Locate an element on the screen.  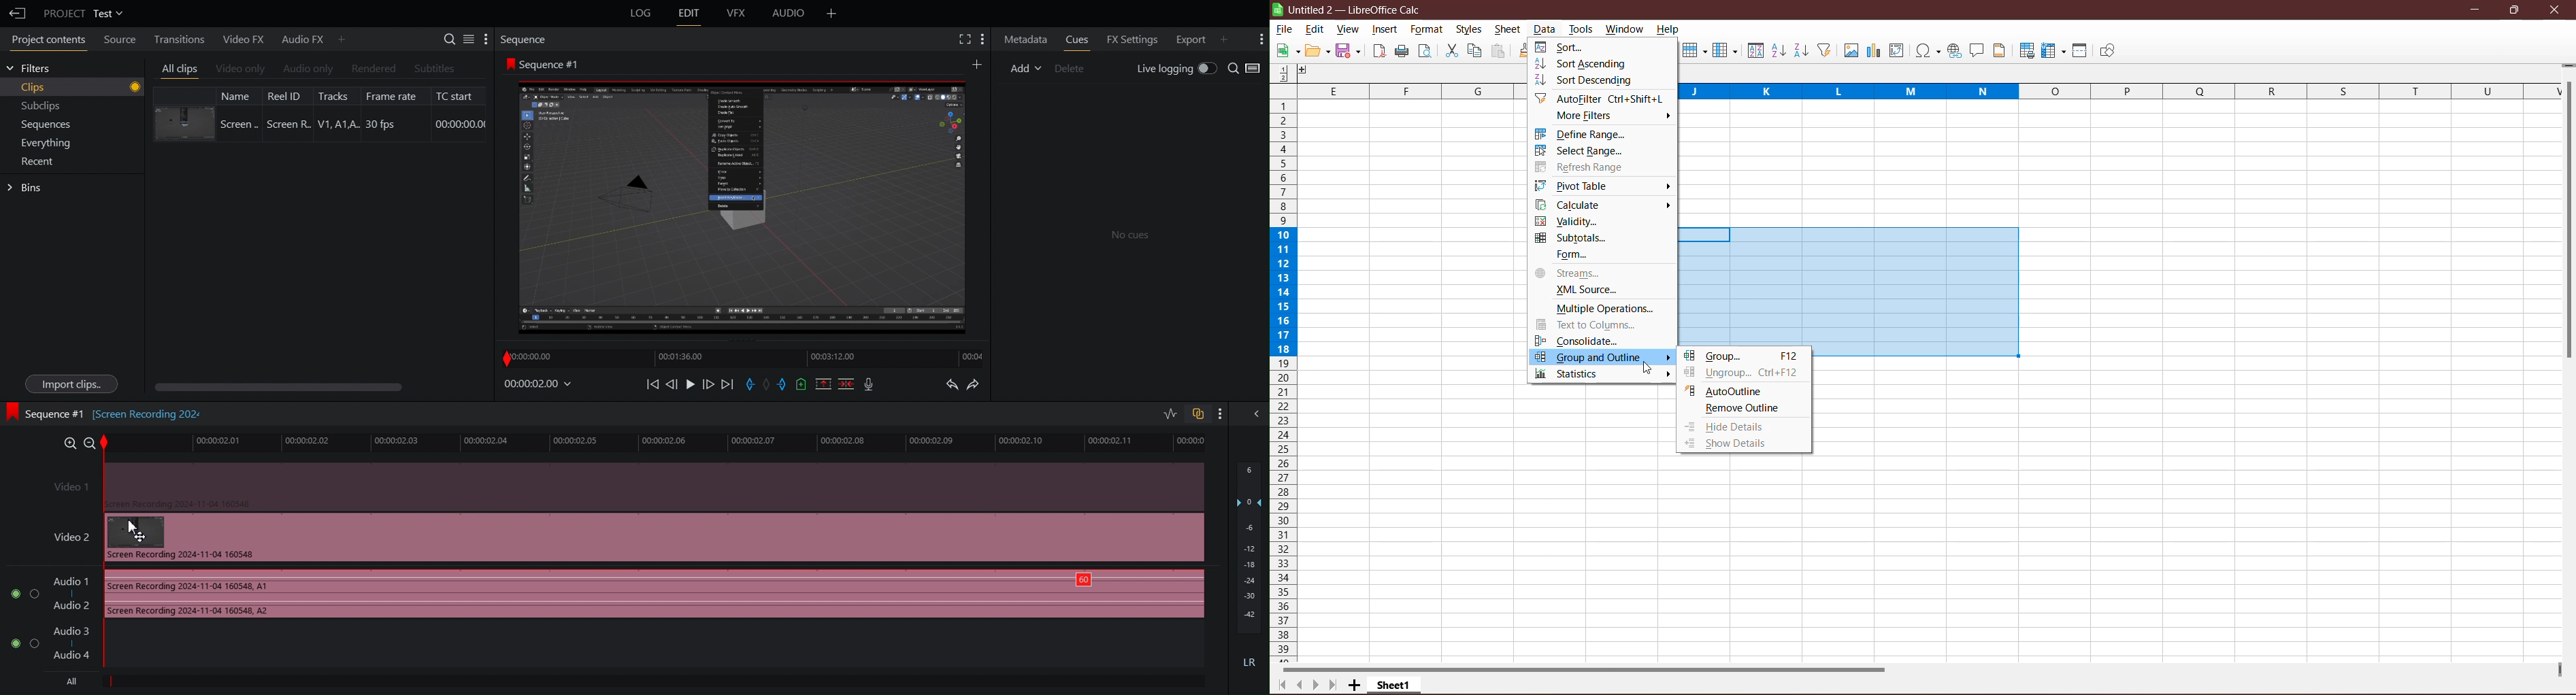
Insert Image is located at coordinates (1850, 51).